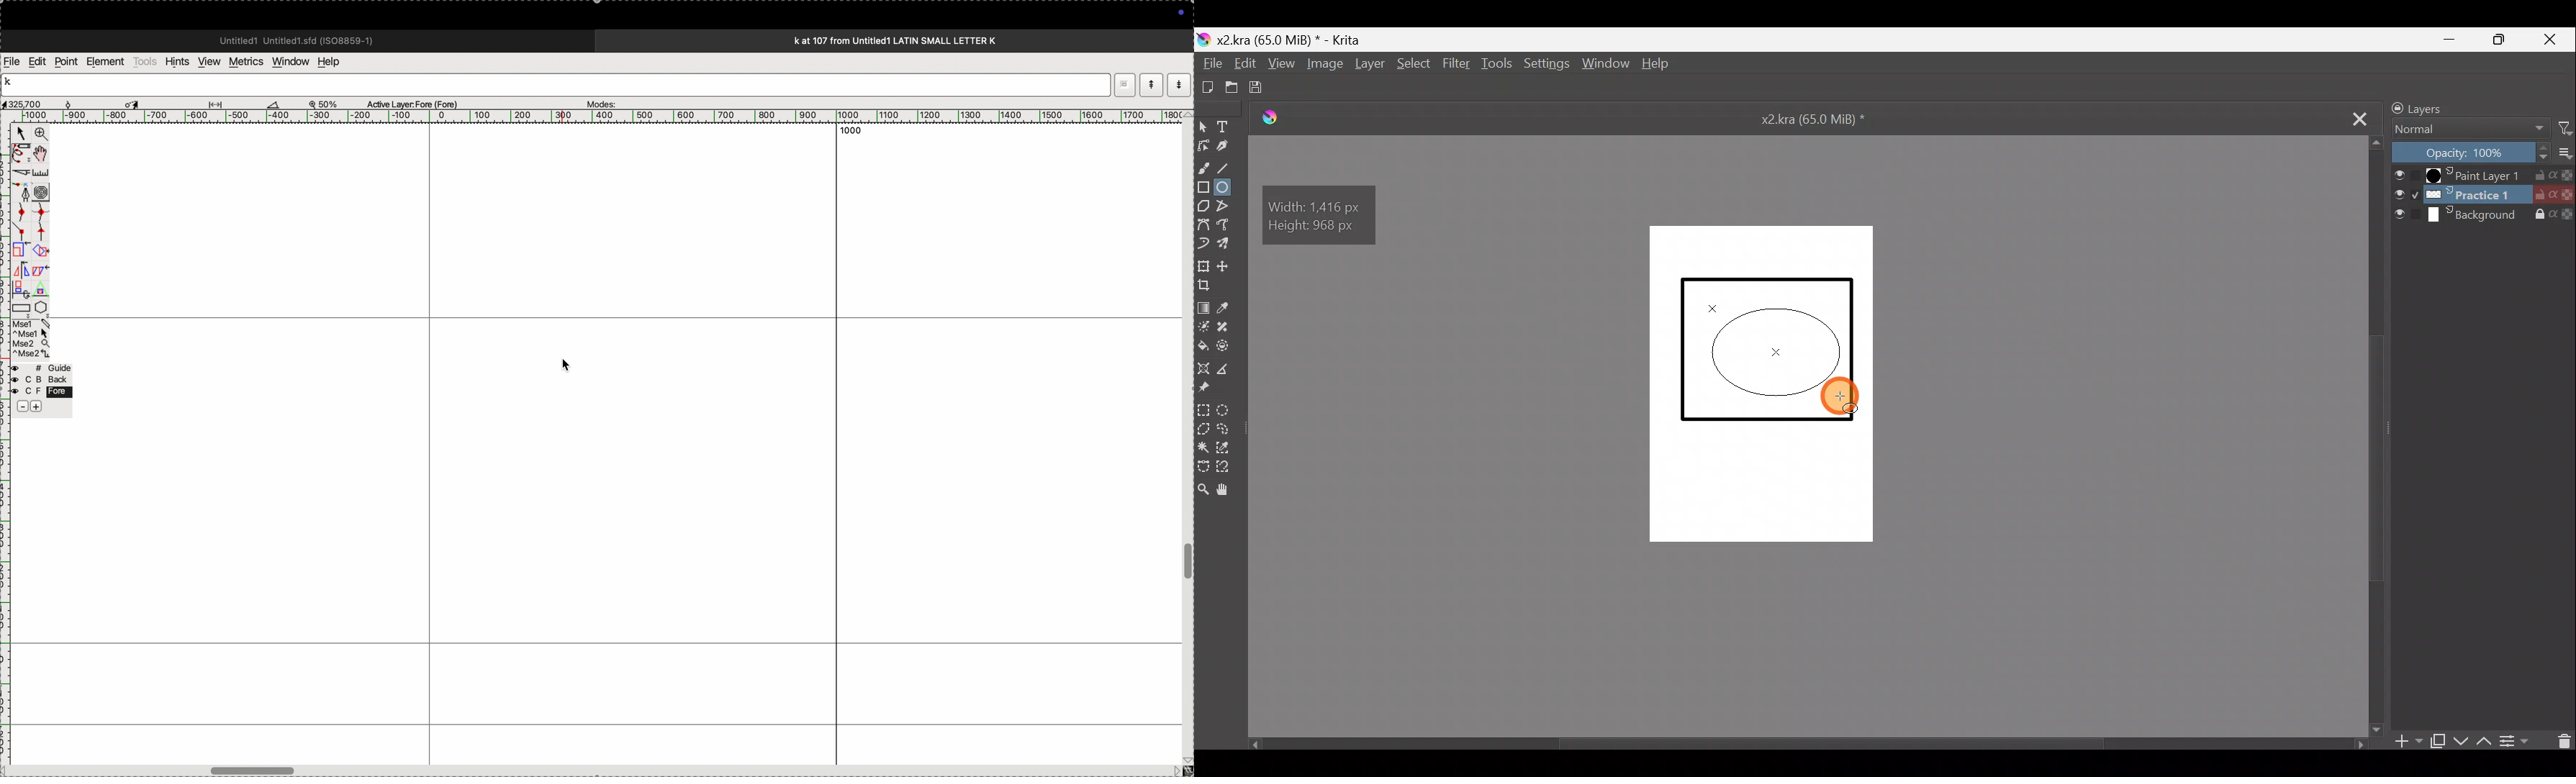  I want to click on Tools, so click(1500, 65).